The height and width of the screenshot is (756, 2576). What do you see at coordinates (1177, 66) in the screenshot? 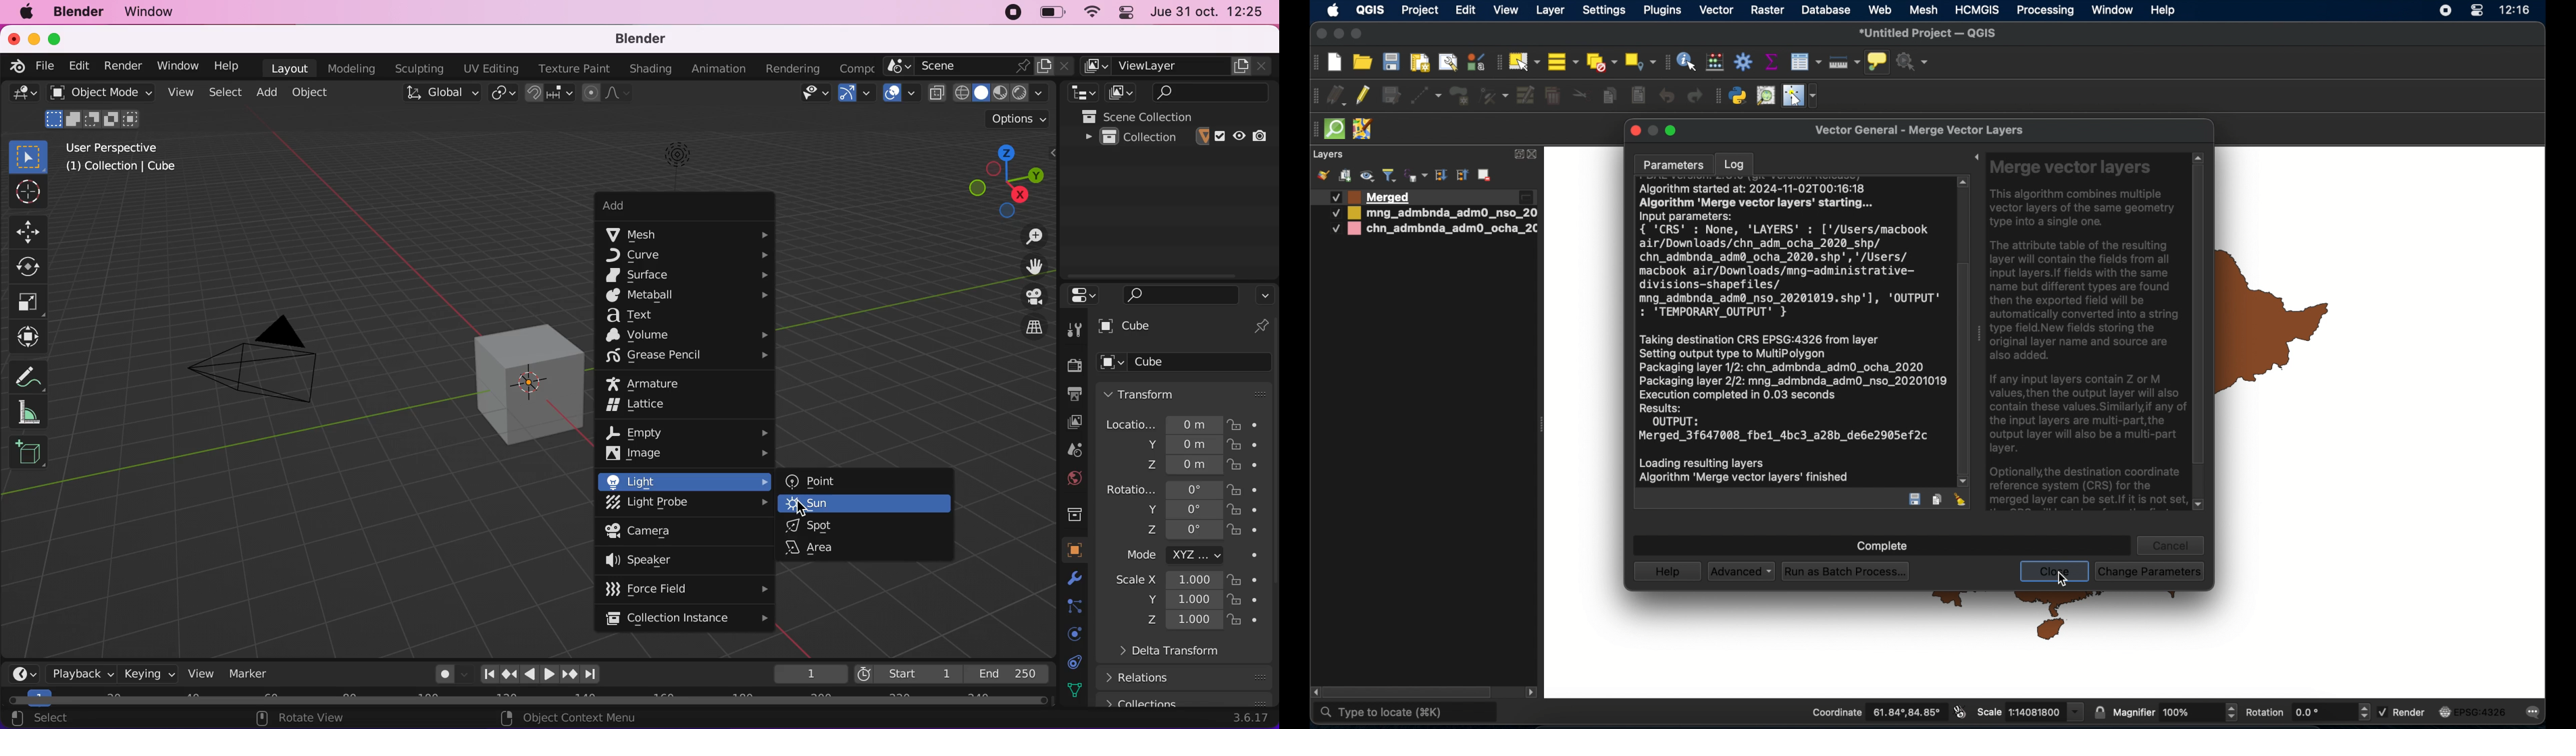
I see `view layer` at bounding box center [1177, 66].